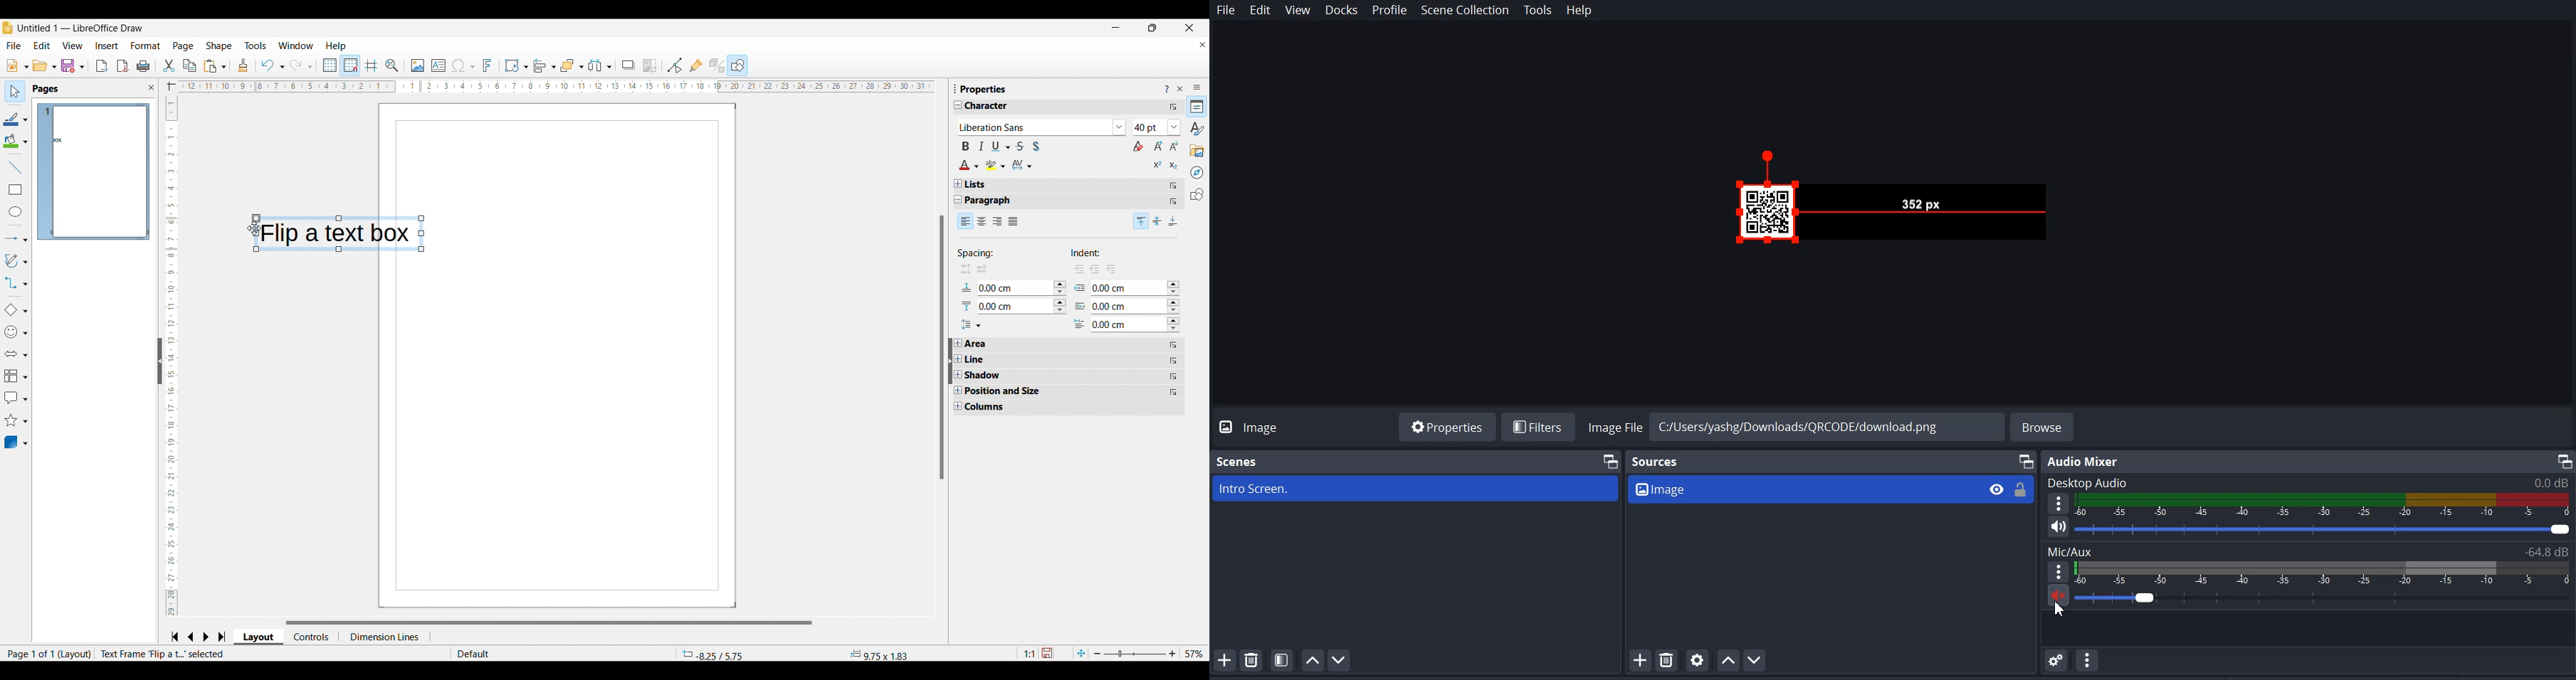 The image size is (2576, 700). What do you see at coordinates (1158, 221) in the screenshot?
I see `Center alignment` at bounding box center [1158, 221].